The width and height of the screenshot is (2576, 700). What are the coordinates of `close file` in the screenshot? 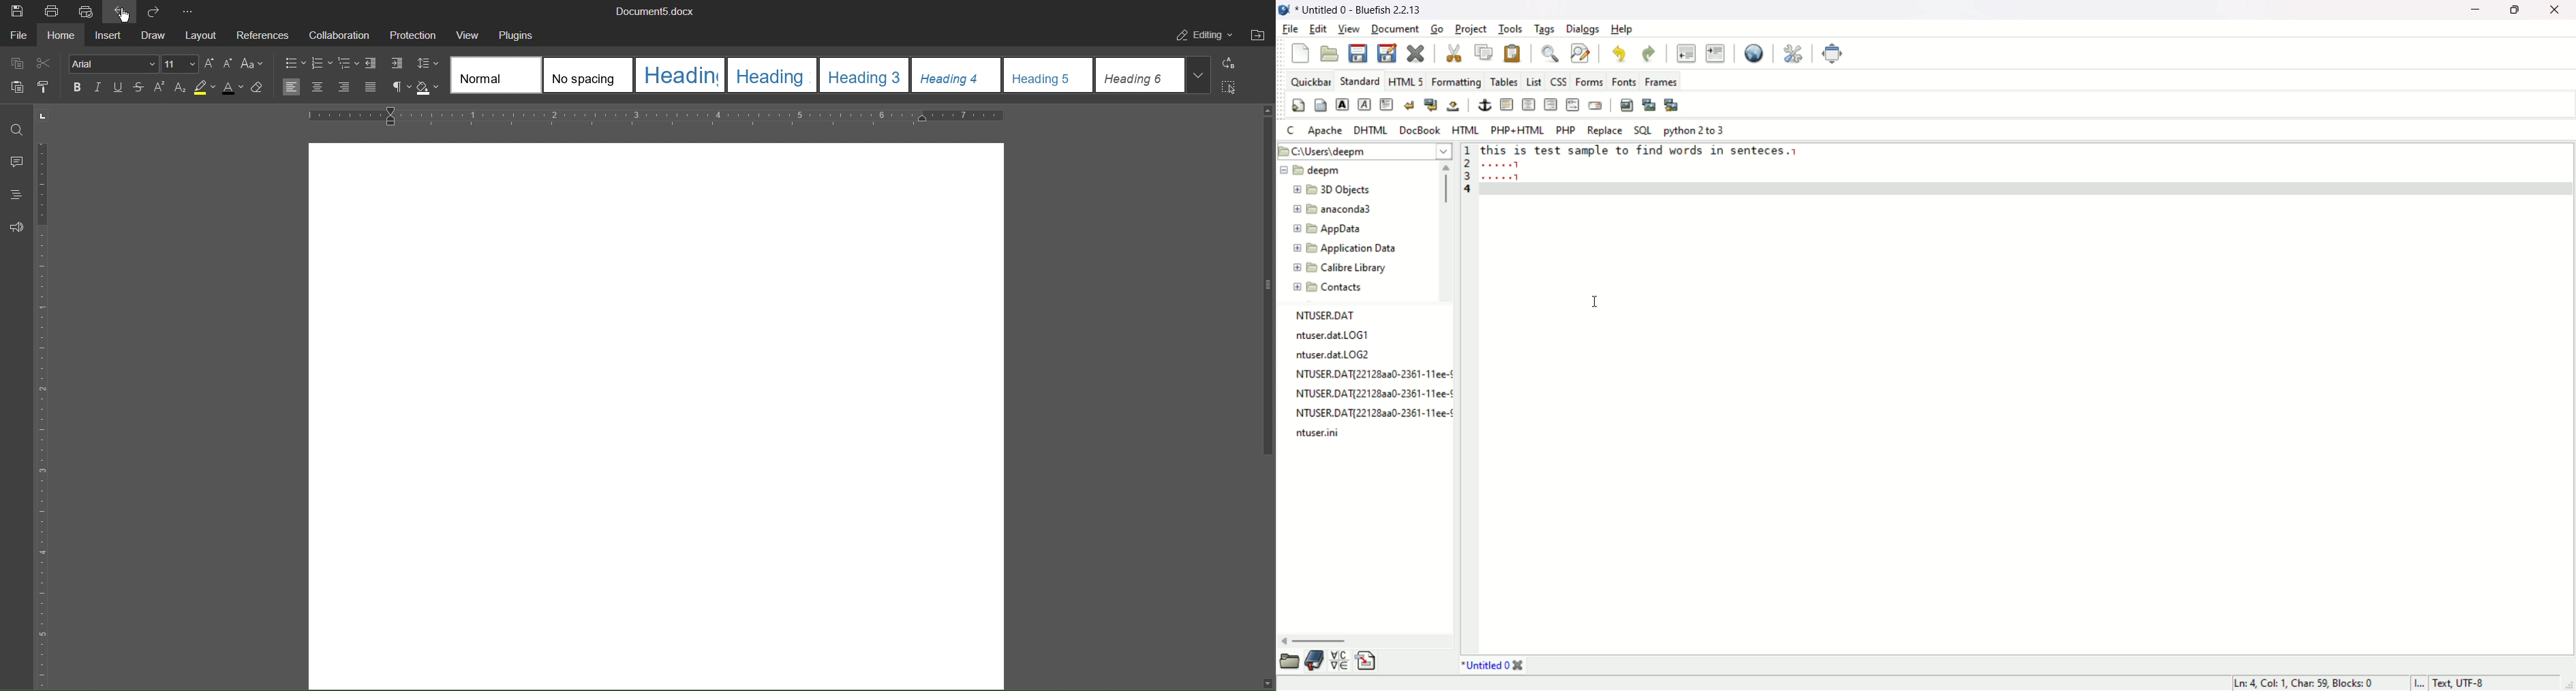 It's located at (1415, 53).